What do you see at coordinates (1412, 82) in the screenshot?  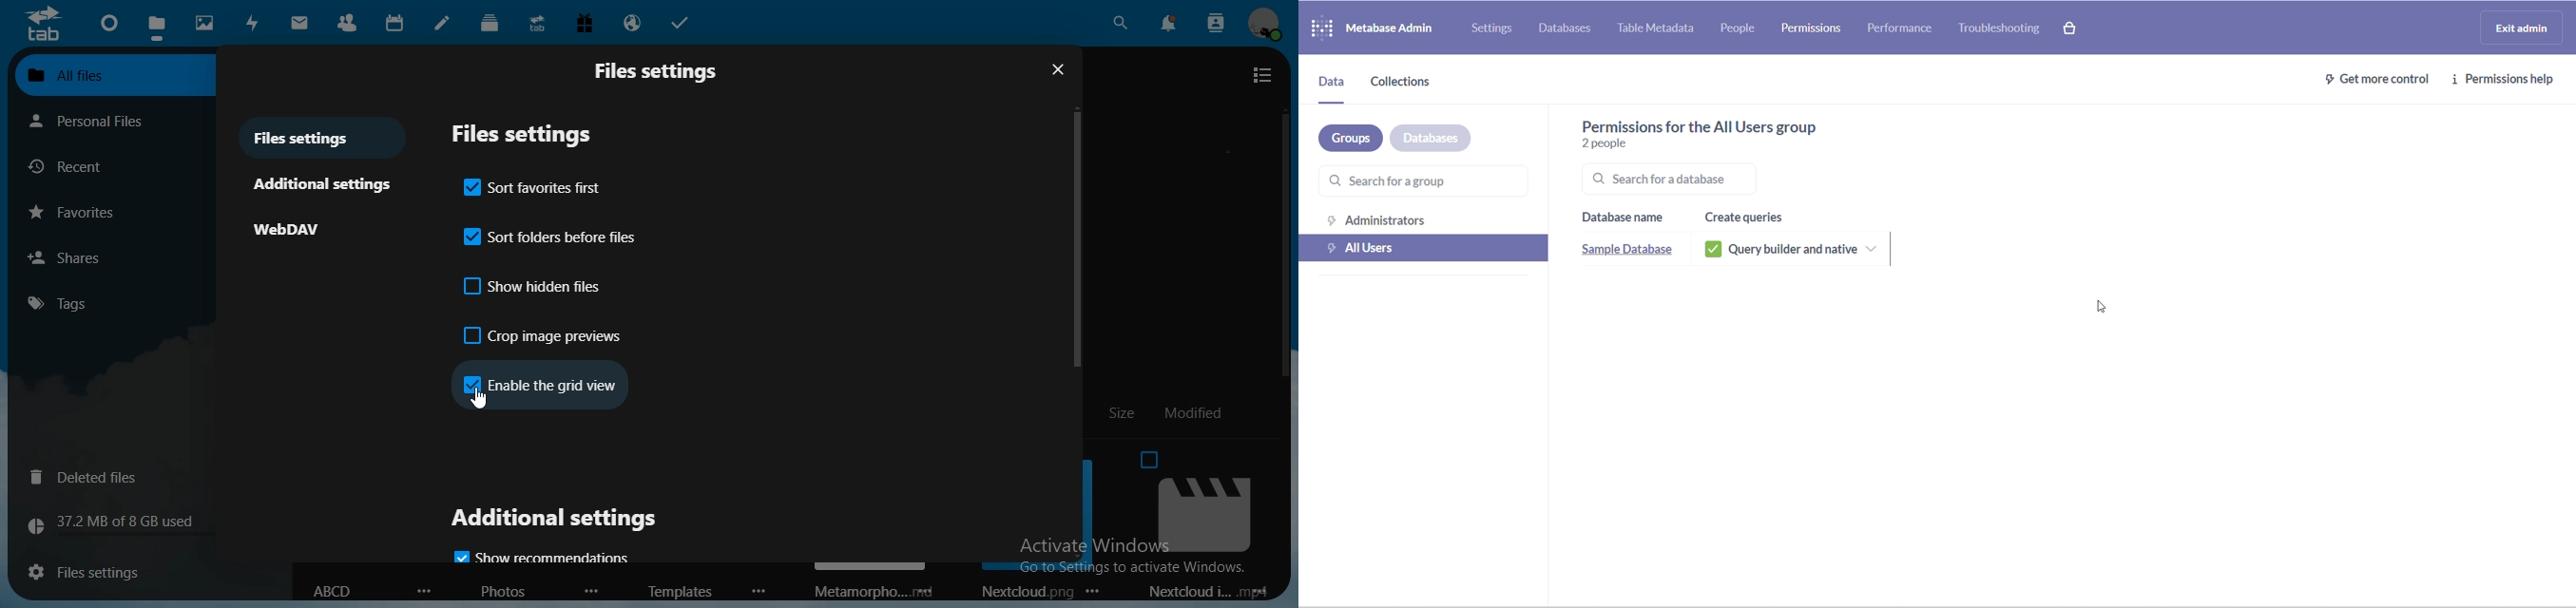 I see `collections` at bounding box center [1412, 82].